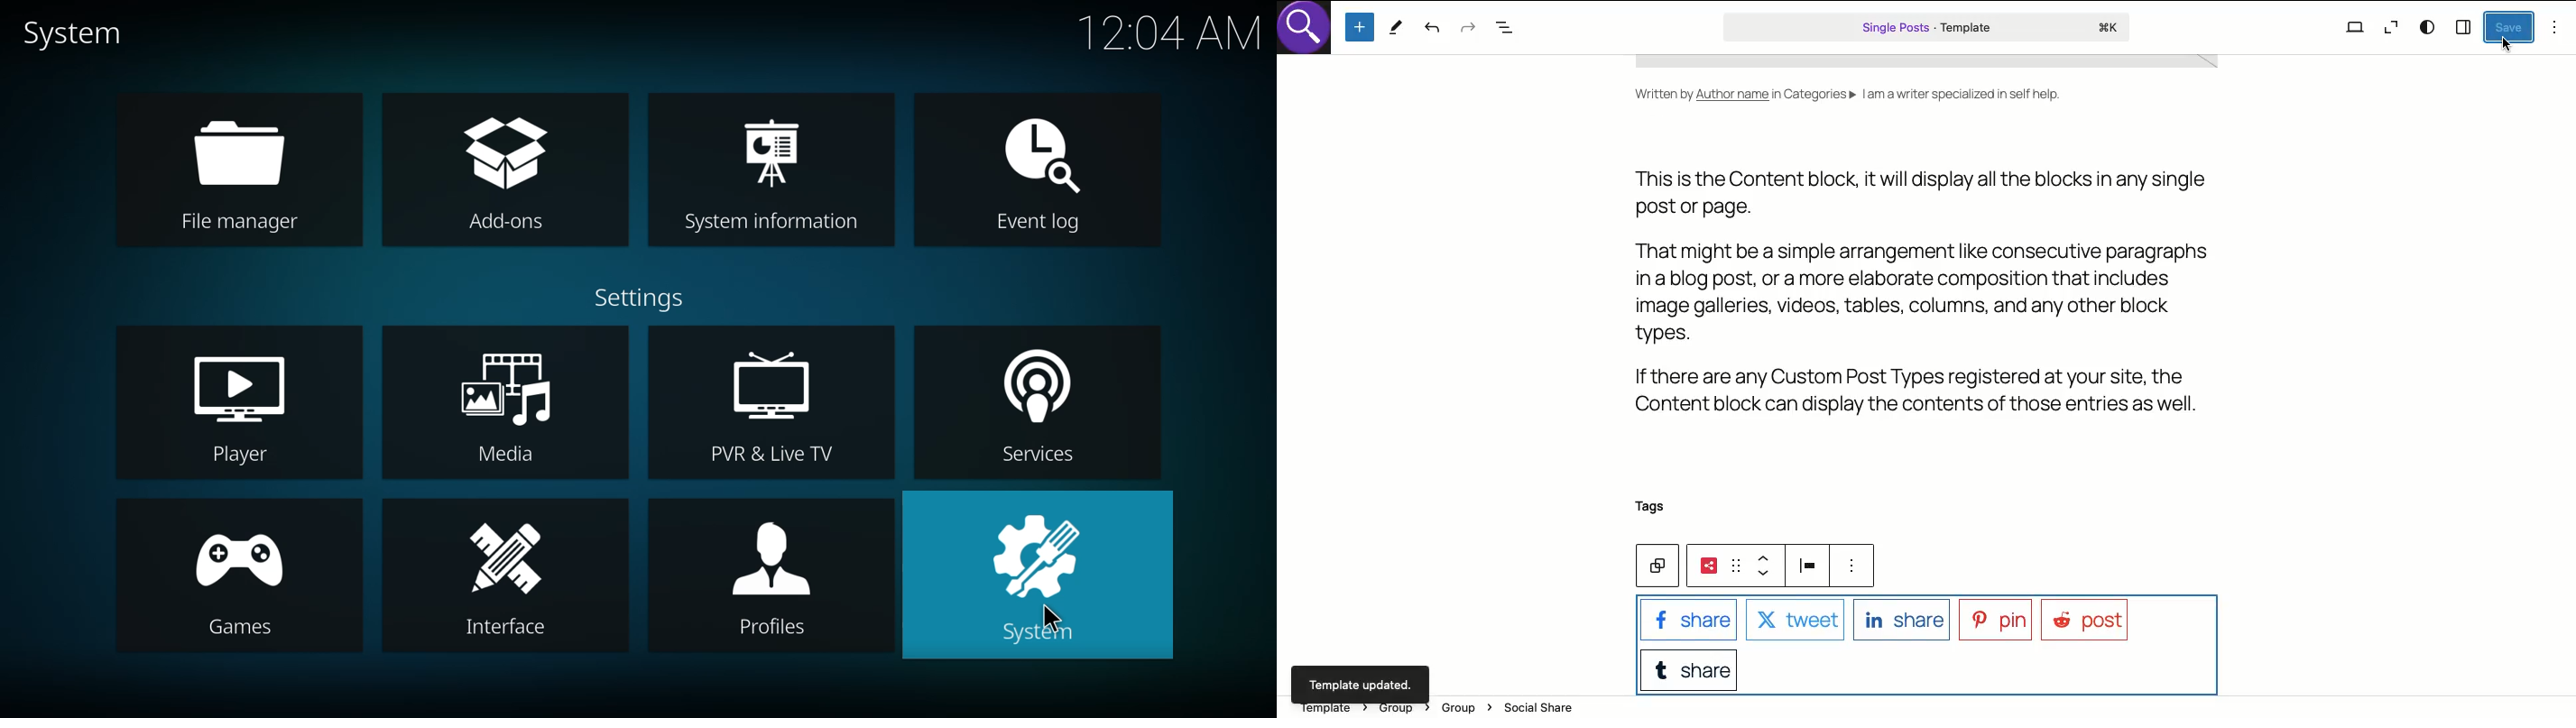  I want to click on add-ons, so click(505, 170).